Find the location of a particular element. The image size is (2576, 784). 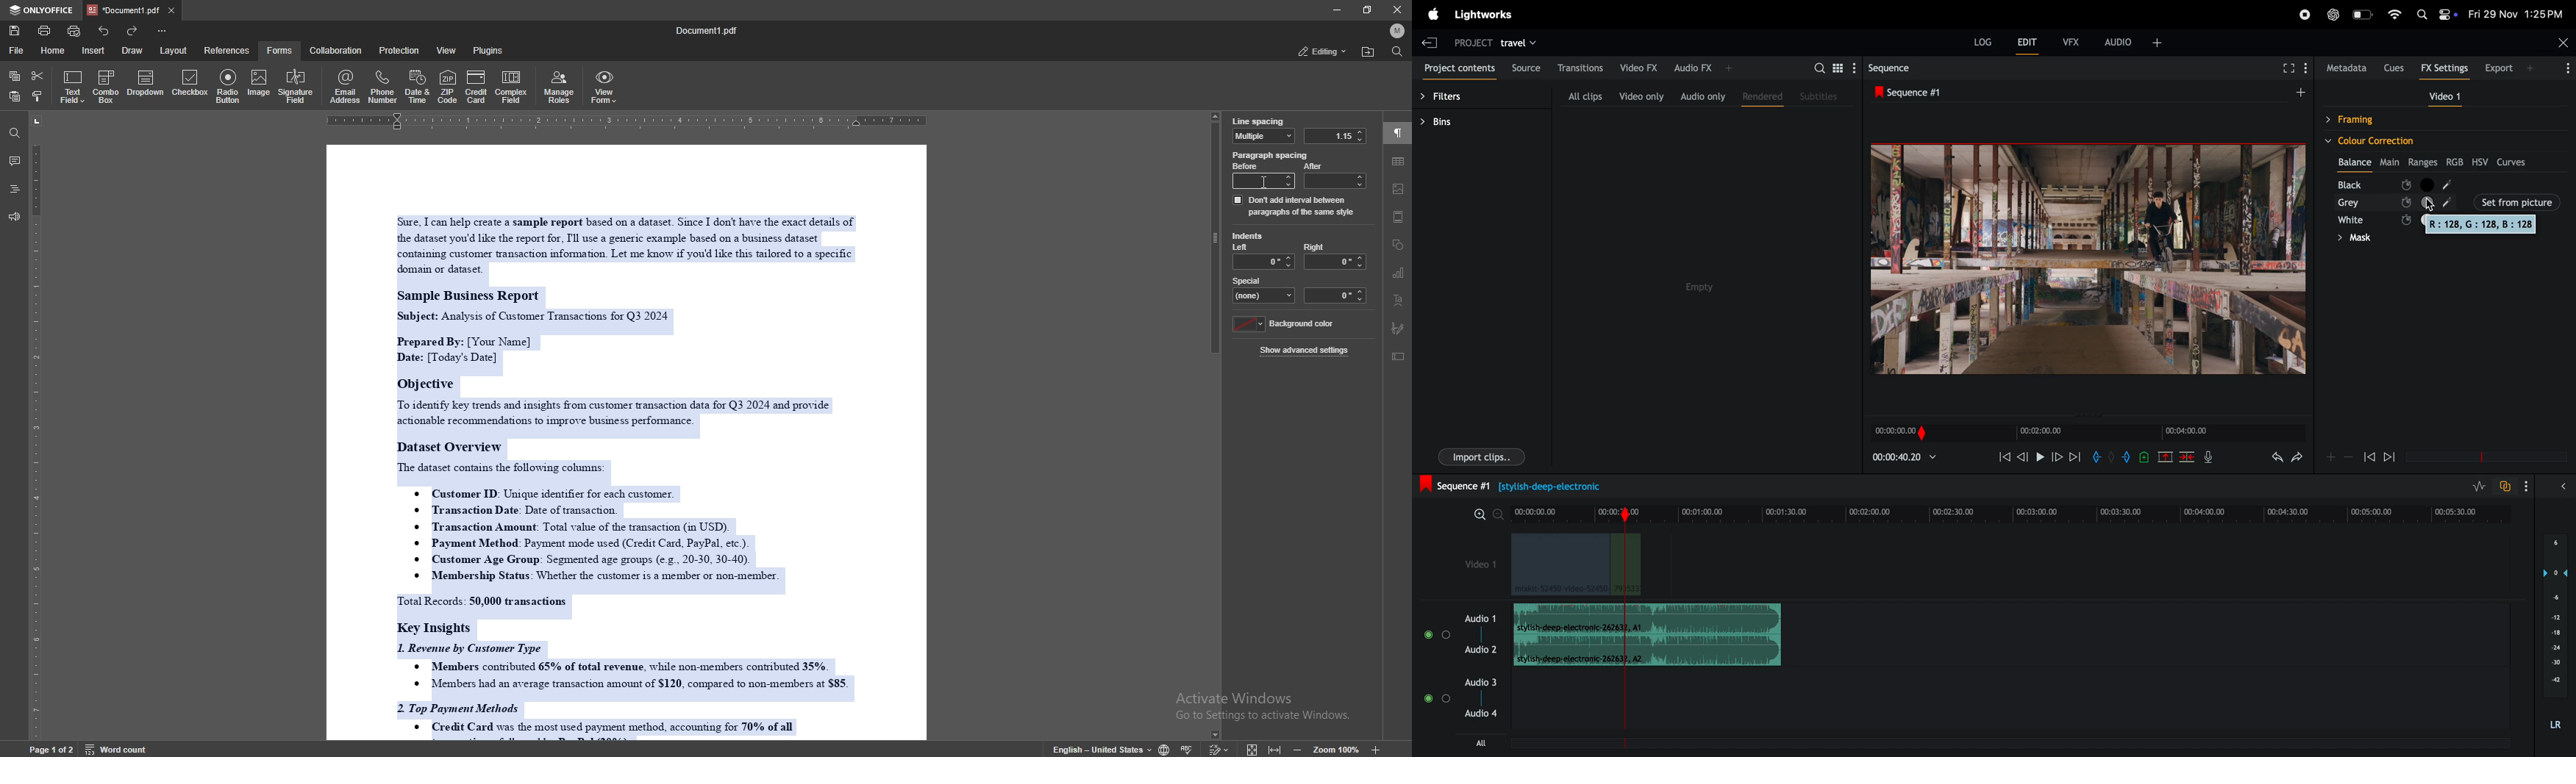

shapes is located at coordinates (1399, 245).